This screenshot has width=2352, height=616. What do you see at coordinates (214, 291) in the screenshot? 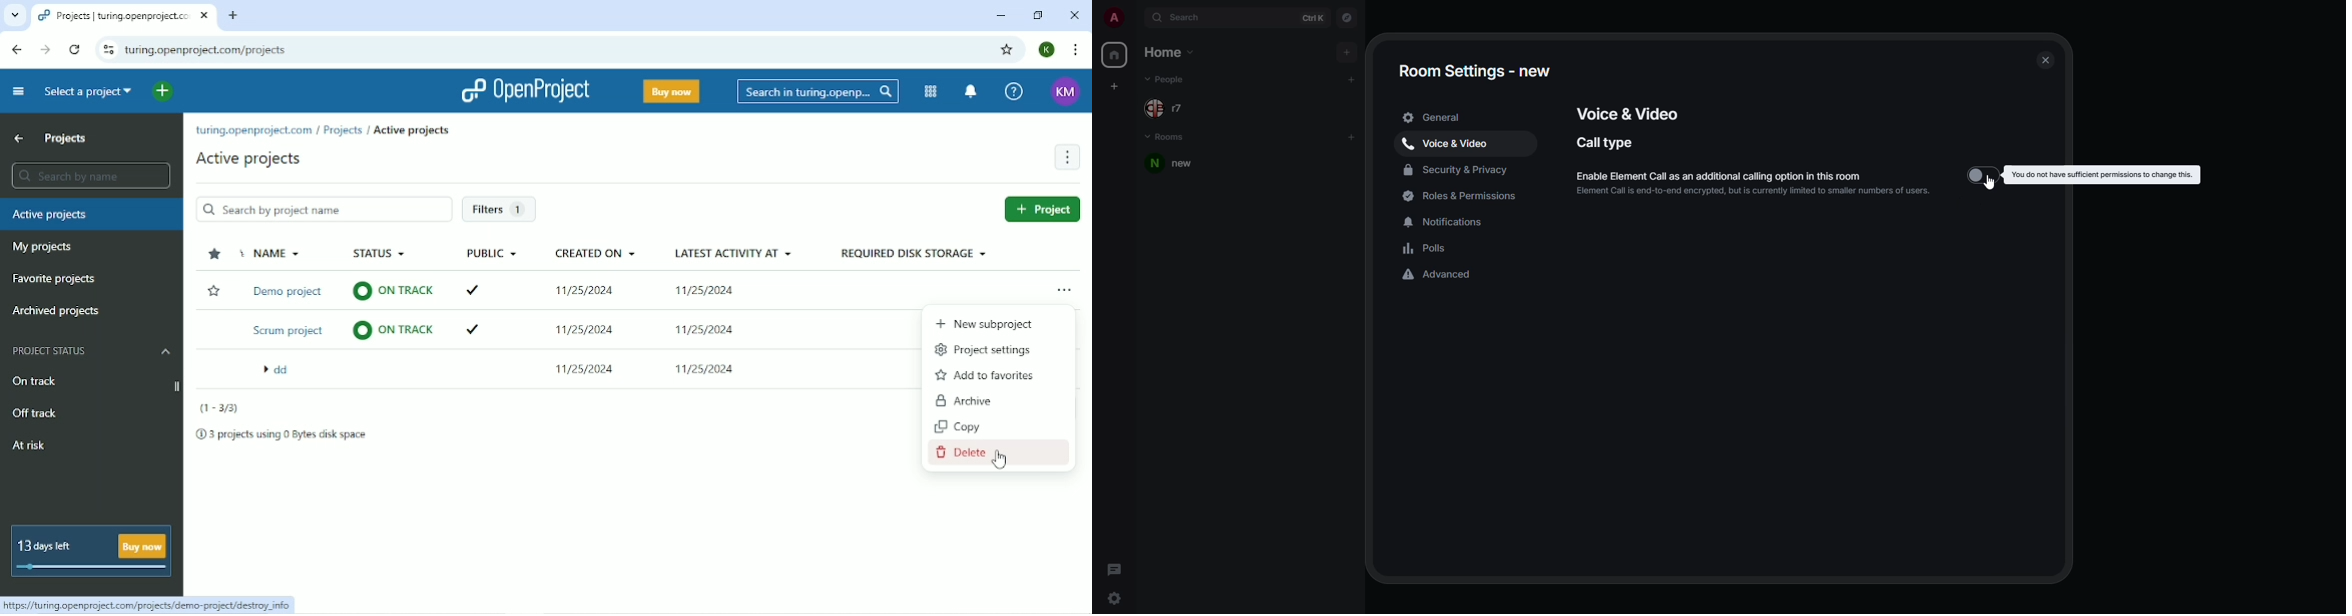
I see `Add to Favorite` at bounding box center [214, 291].